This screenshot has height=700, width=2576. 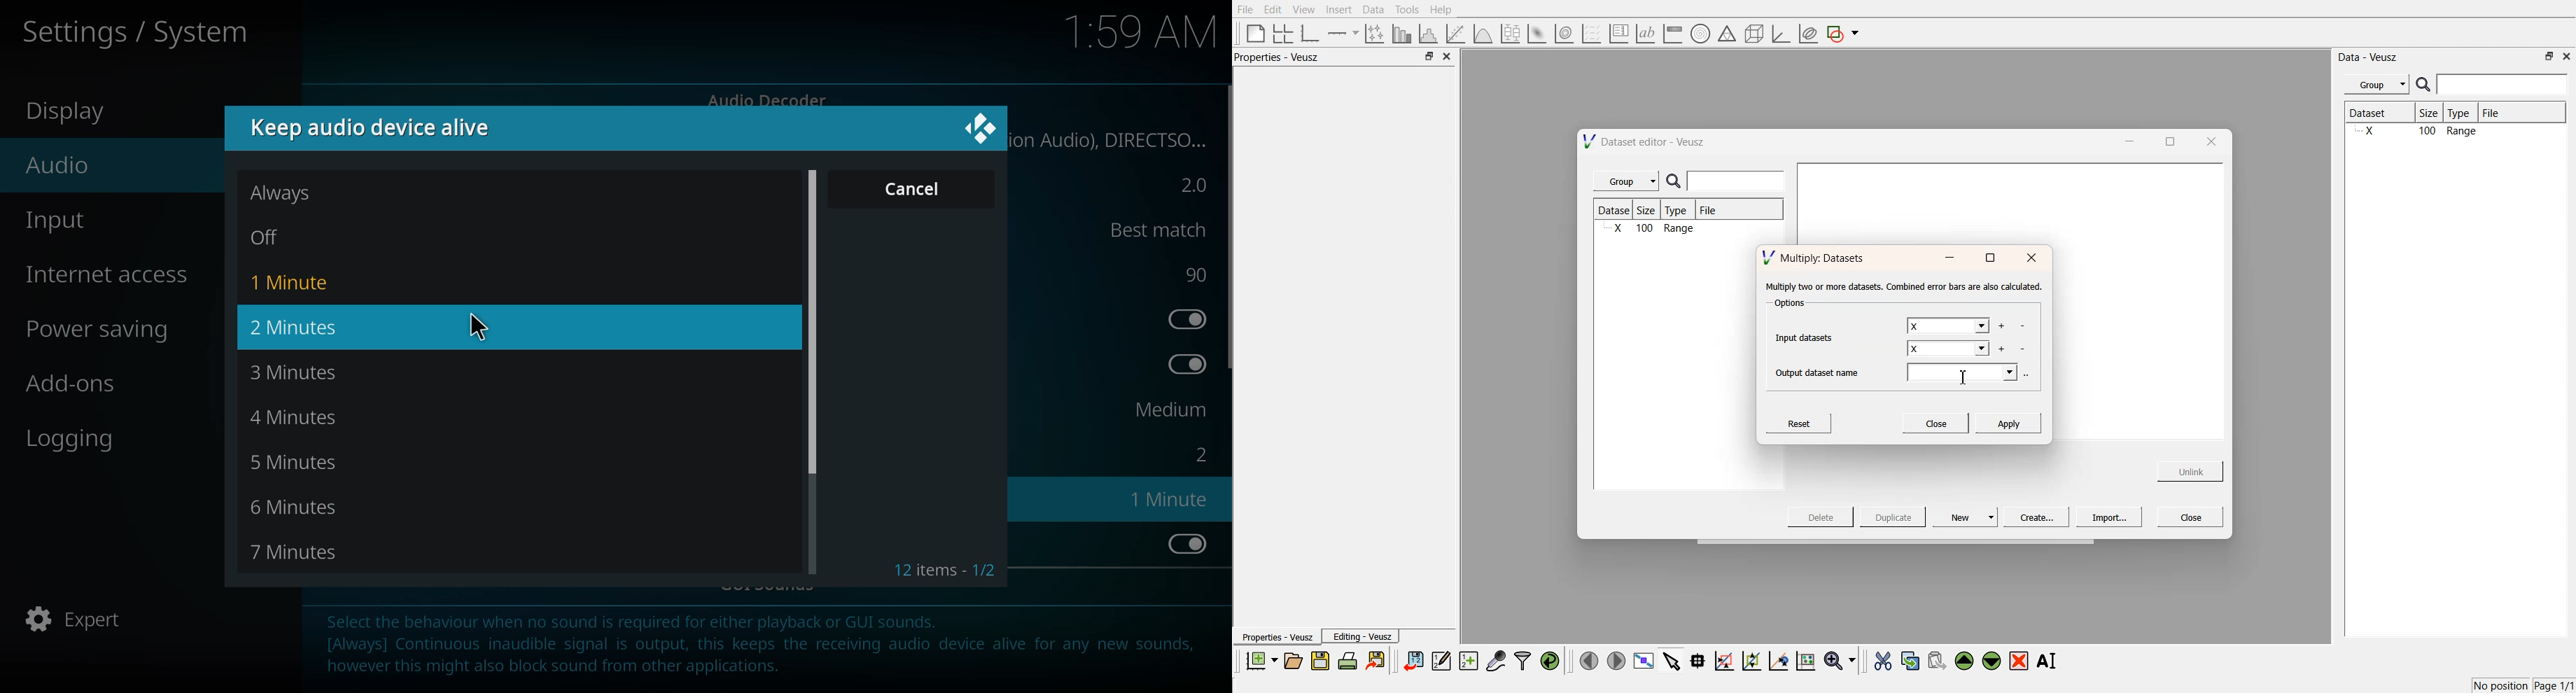 I want to click on cancel, so click(x=913, y=189).